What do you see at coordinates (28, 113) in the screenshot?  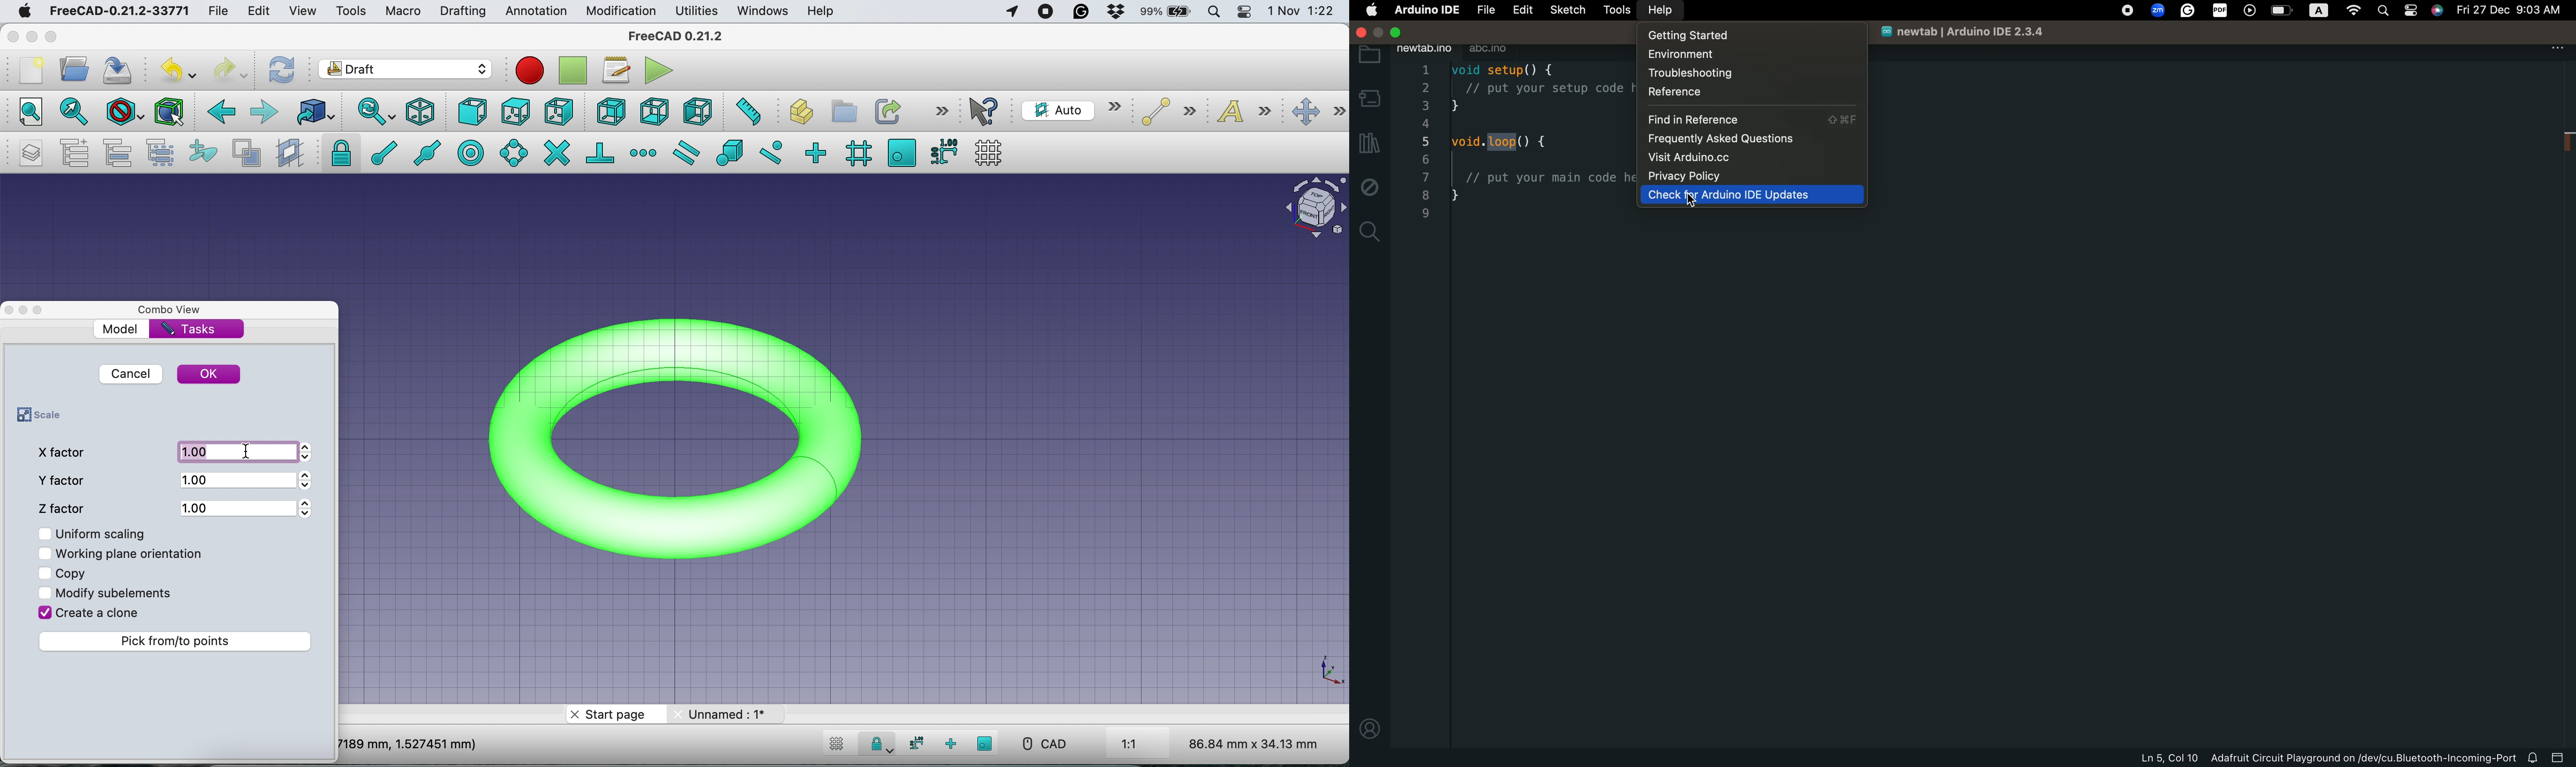 I see `fit all` at bounding box center [28, 113].